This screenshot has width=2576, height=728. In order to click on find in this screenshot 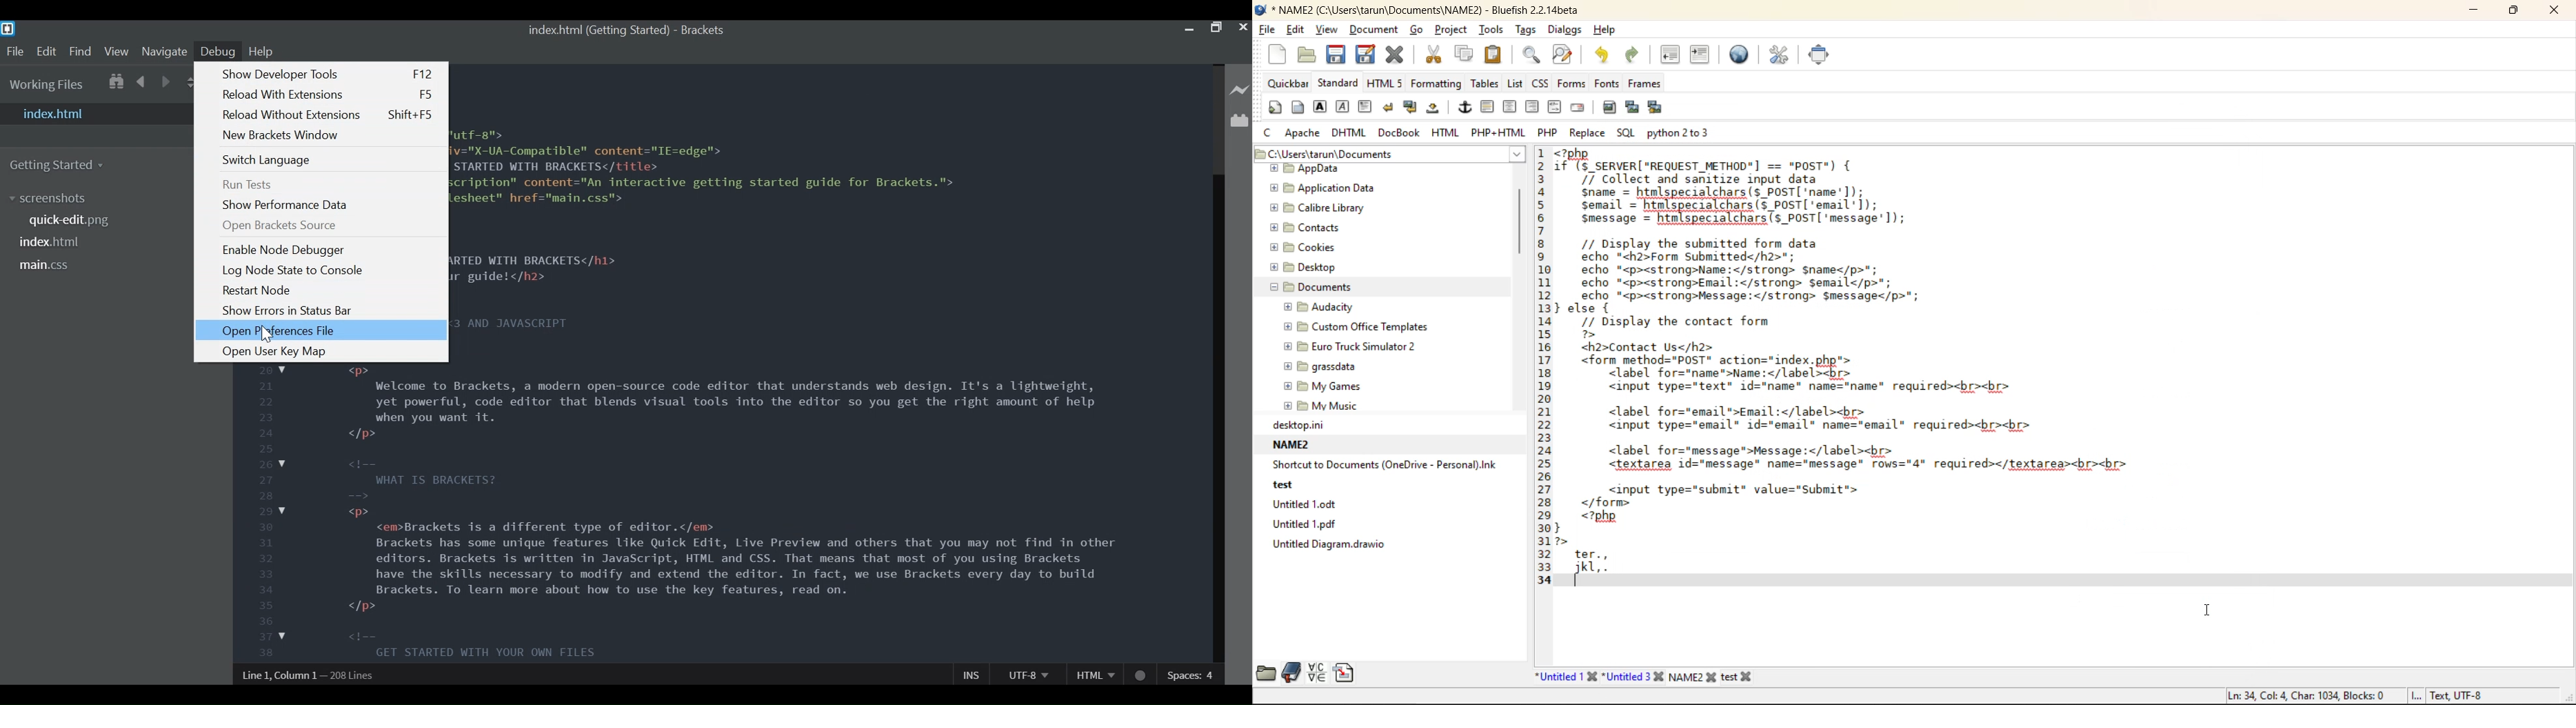, I will do `click(1532, 53)`.